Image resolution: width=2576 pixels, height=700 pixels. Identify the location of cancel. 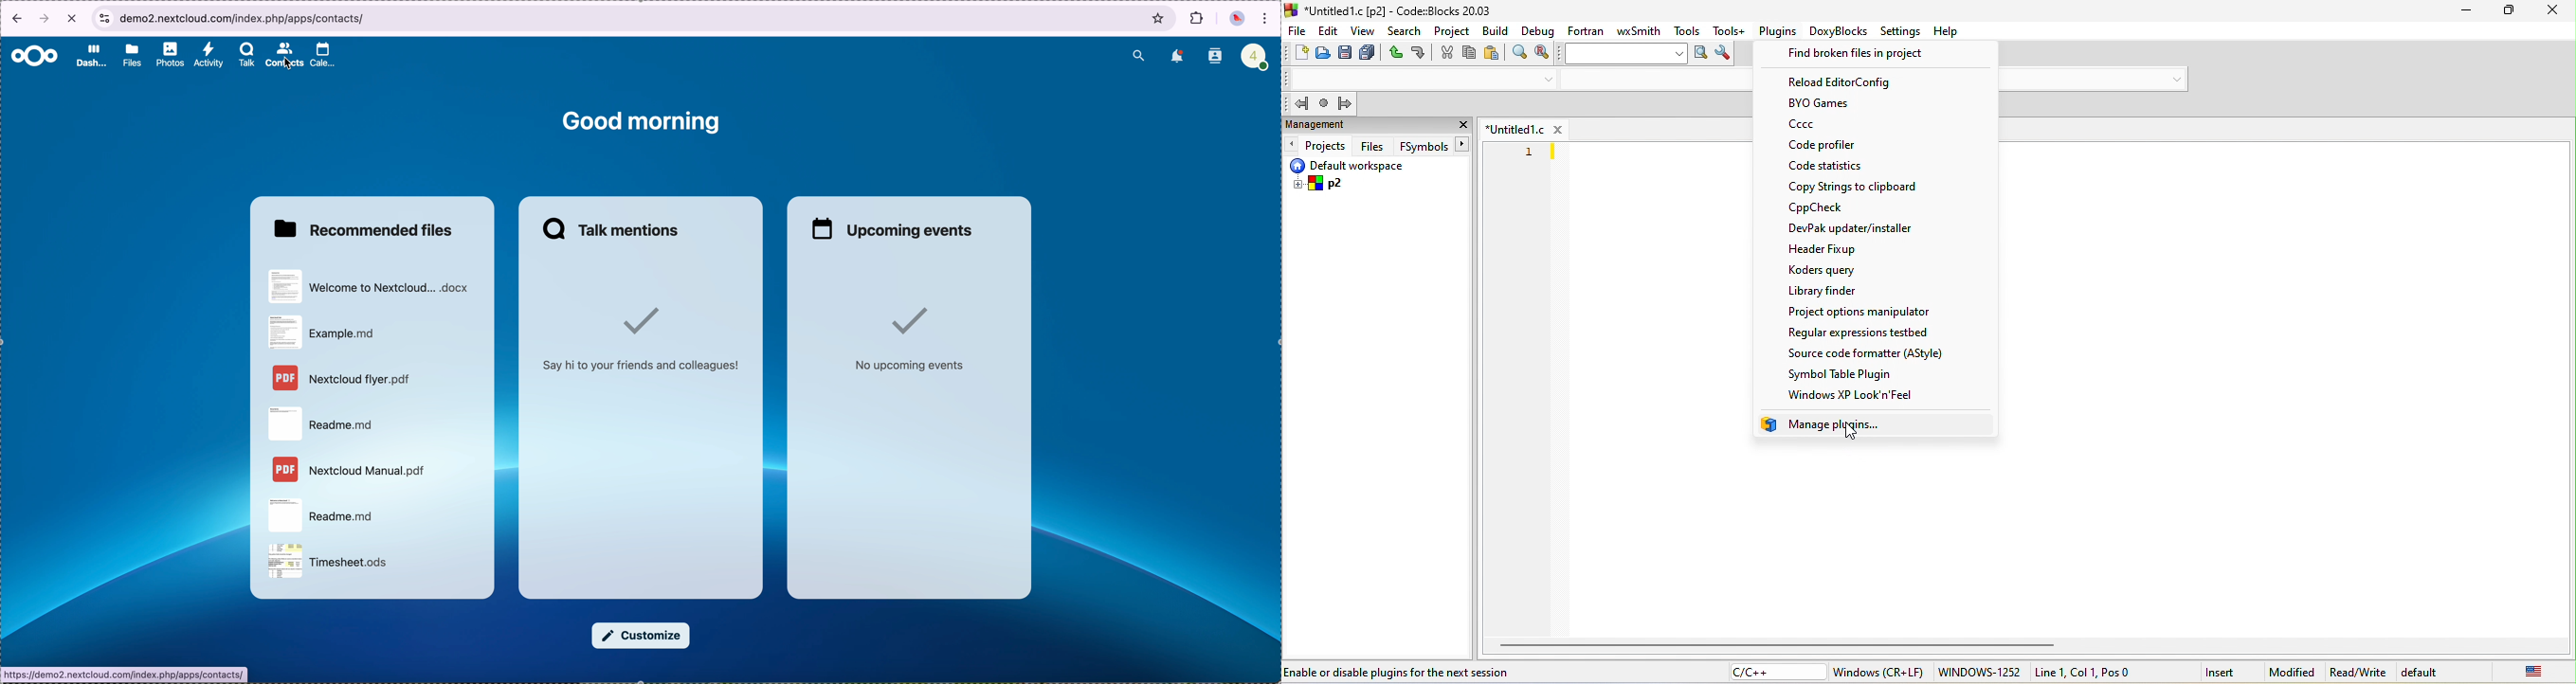
(72, 19).